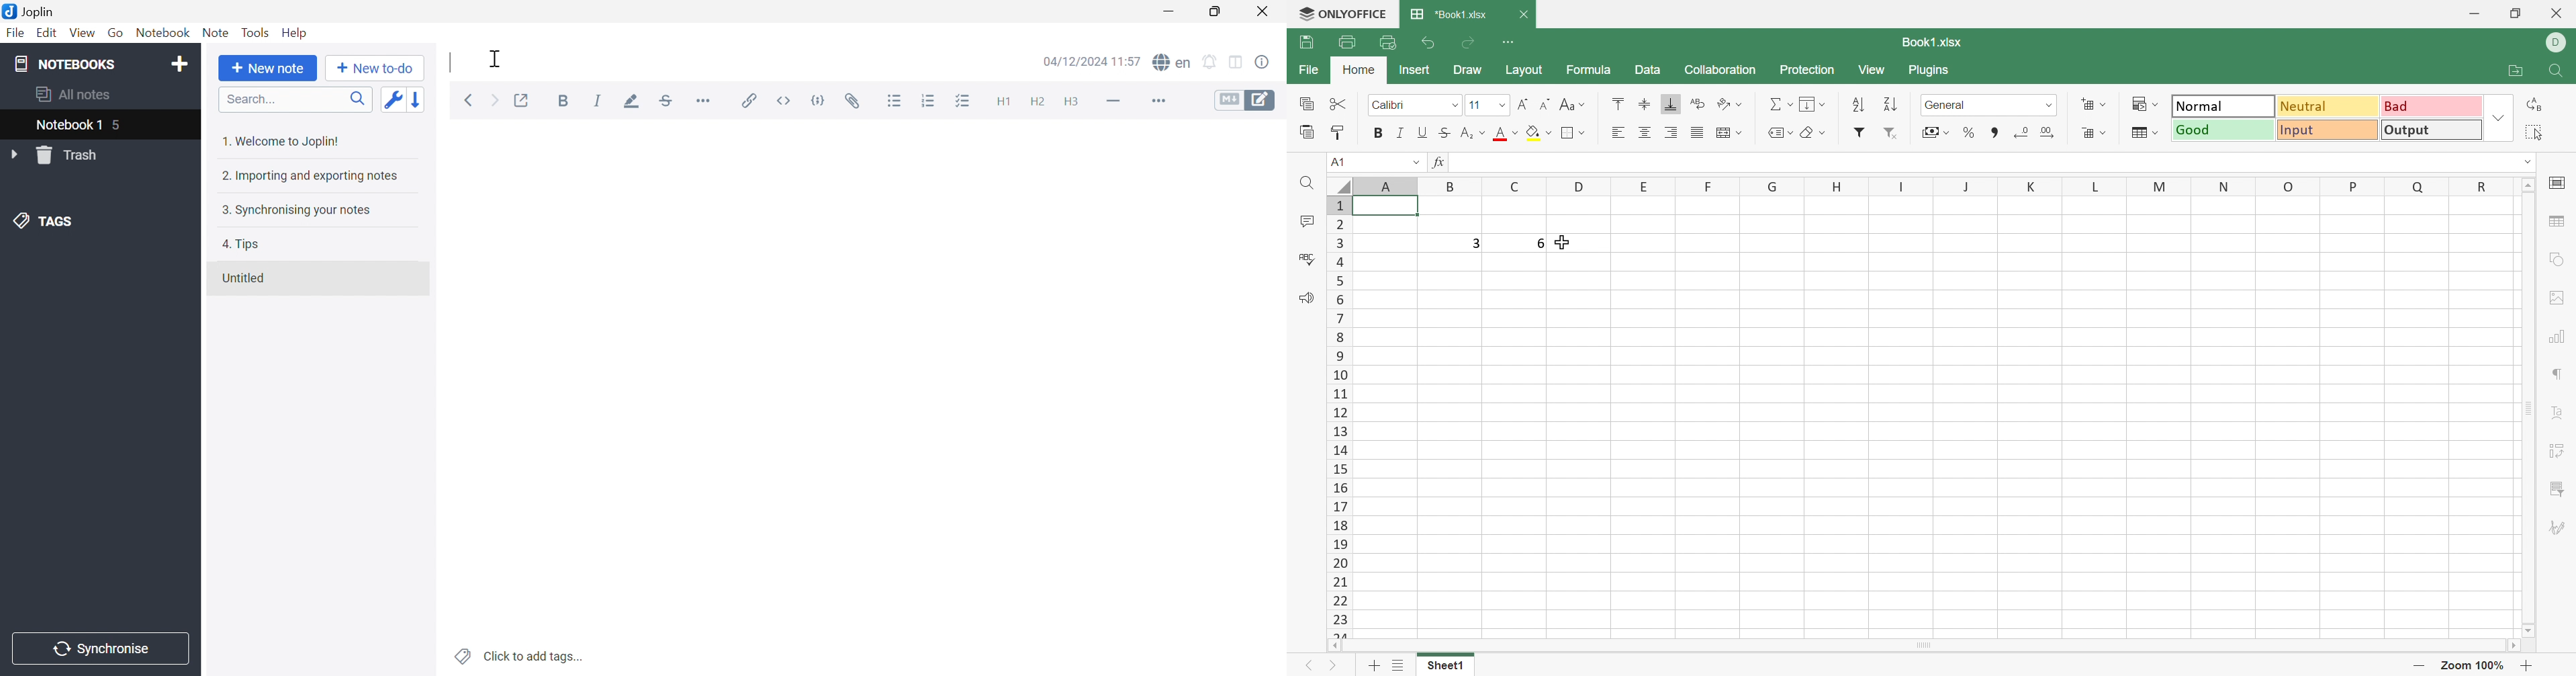 The image size is (2576, 700). I want to click on New to-do, so click(375, 68).